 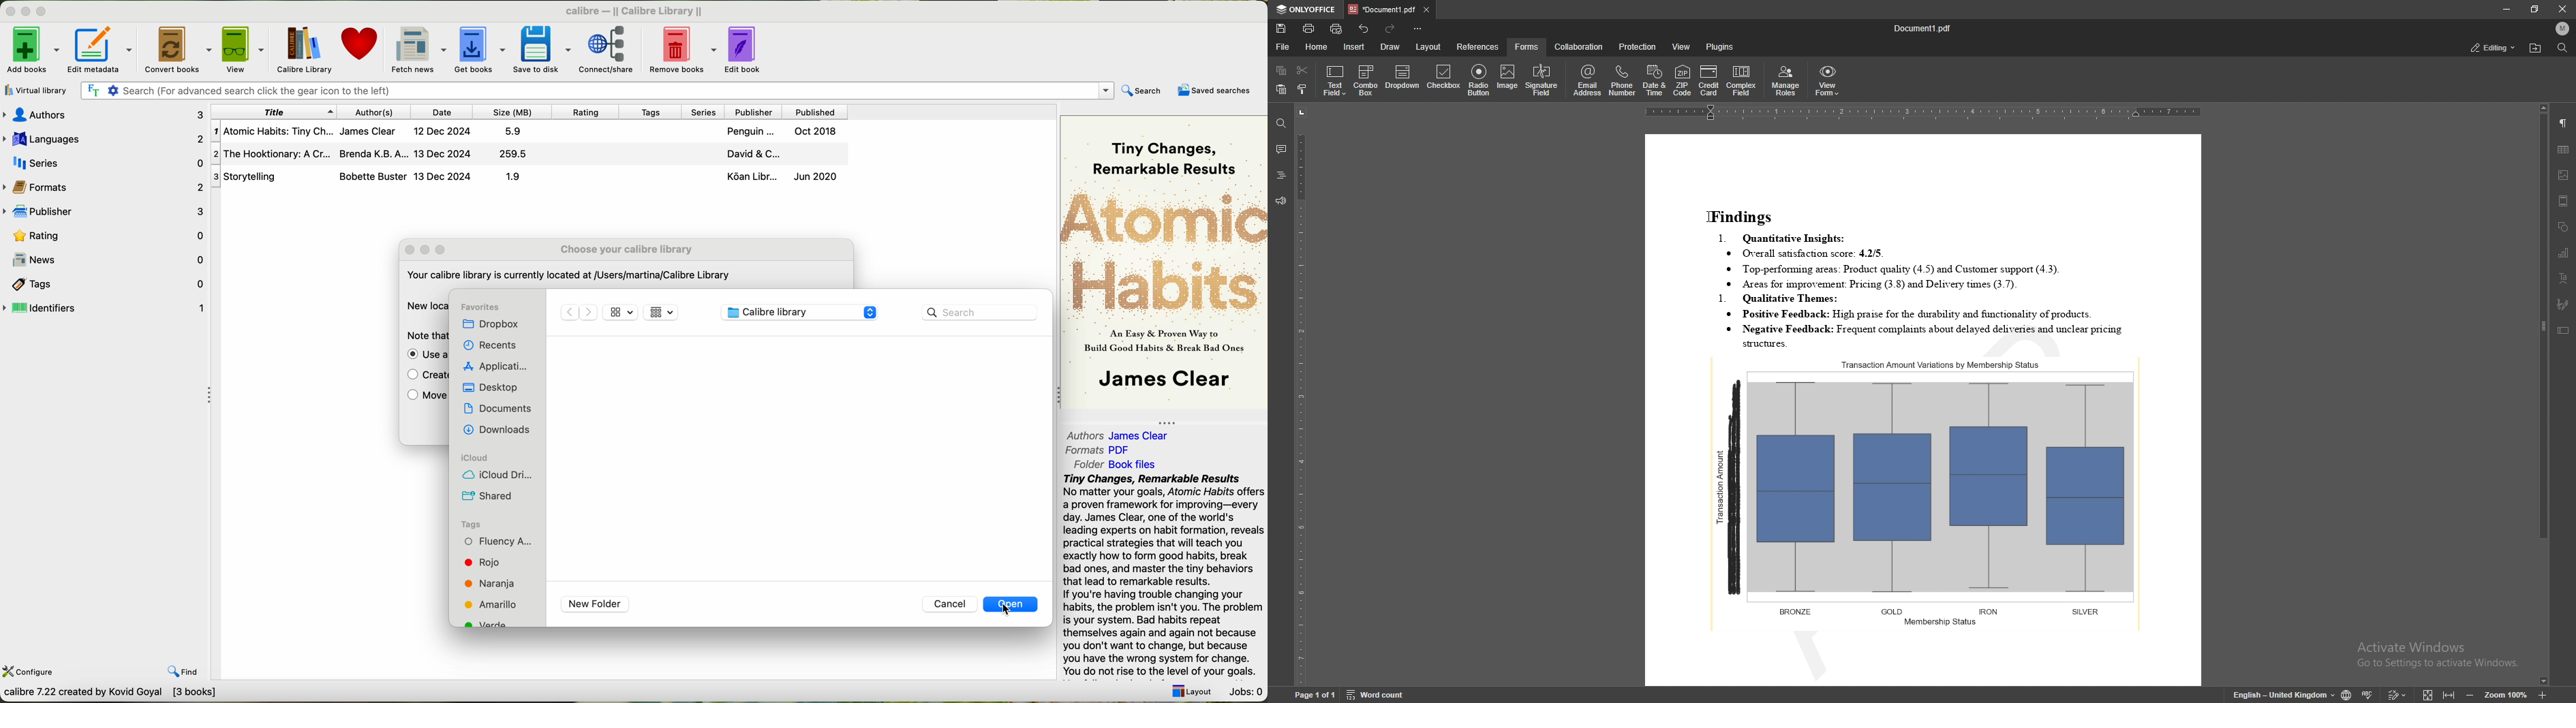 What do you see at coordinates (2398, 694) in the screenshot?
I see `track change` at bounding box center [2398, 694].